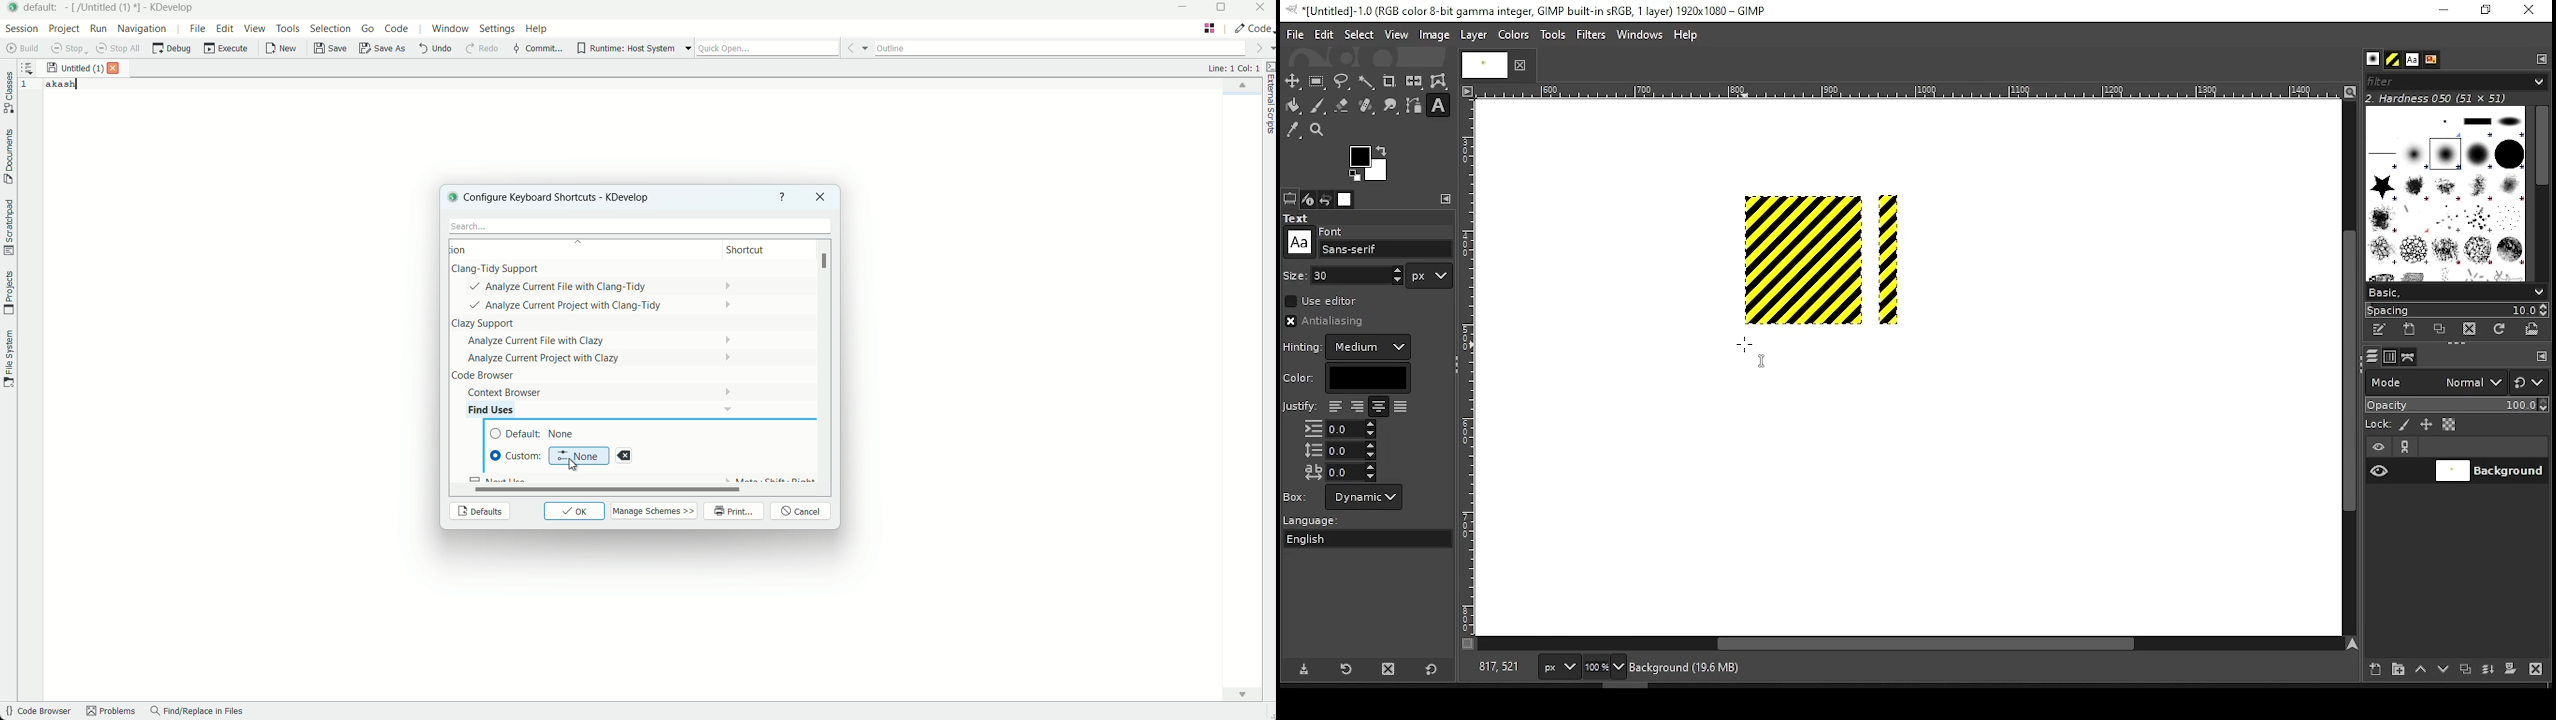  I want to click on spacing, so click(2456, 310).